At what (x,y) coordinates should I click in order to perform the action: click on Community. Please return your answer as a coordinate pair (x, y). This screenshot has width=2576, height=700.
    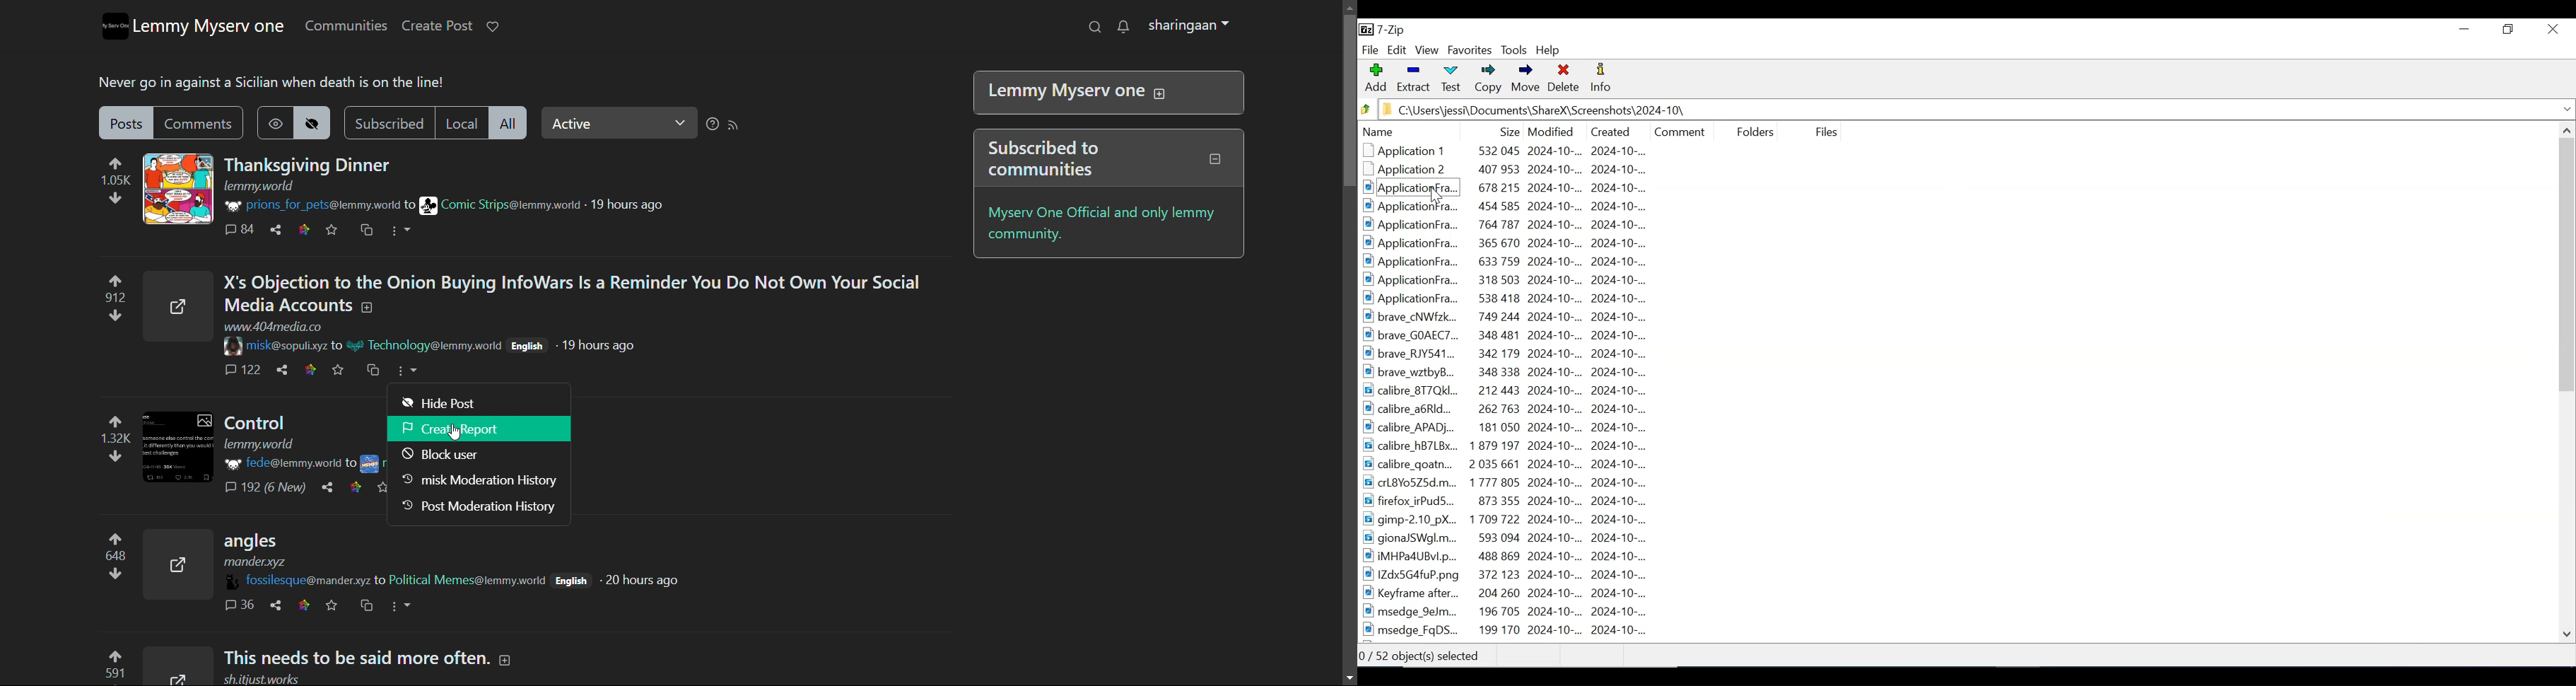
    Looking at the image, I should click on (435, 347).